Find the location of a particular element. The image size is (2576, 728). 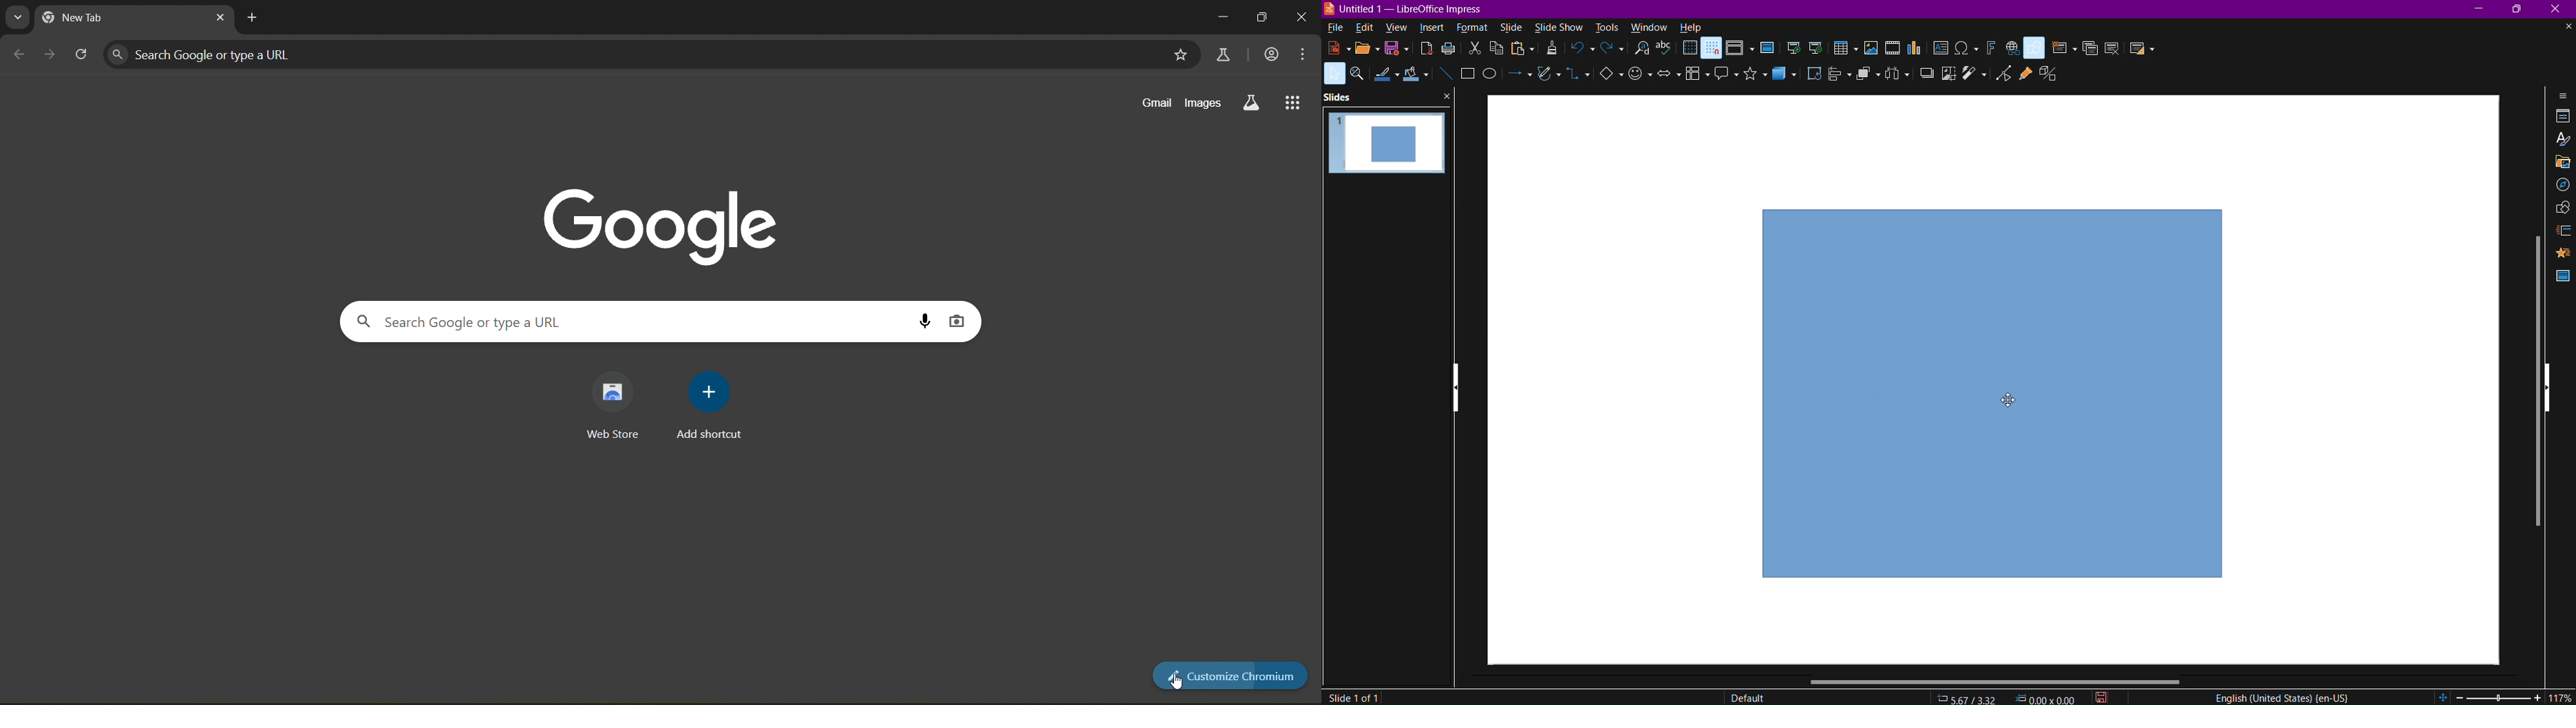

minimize is located at coordinates (1217, 16).